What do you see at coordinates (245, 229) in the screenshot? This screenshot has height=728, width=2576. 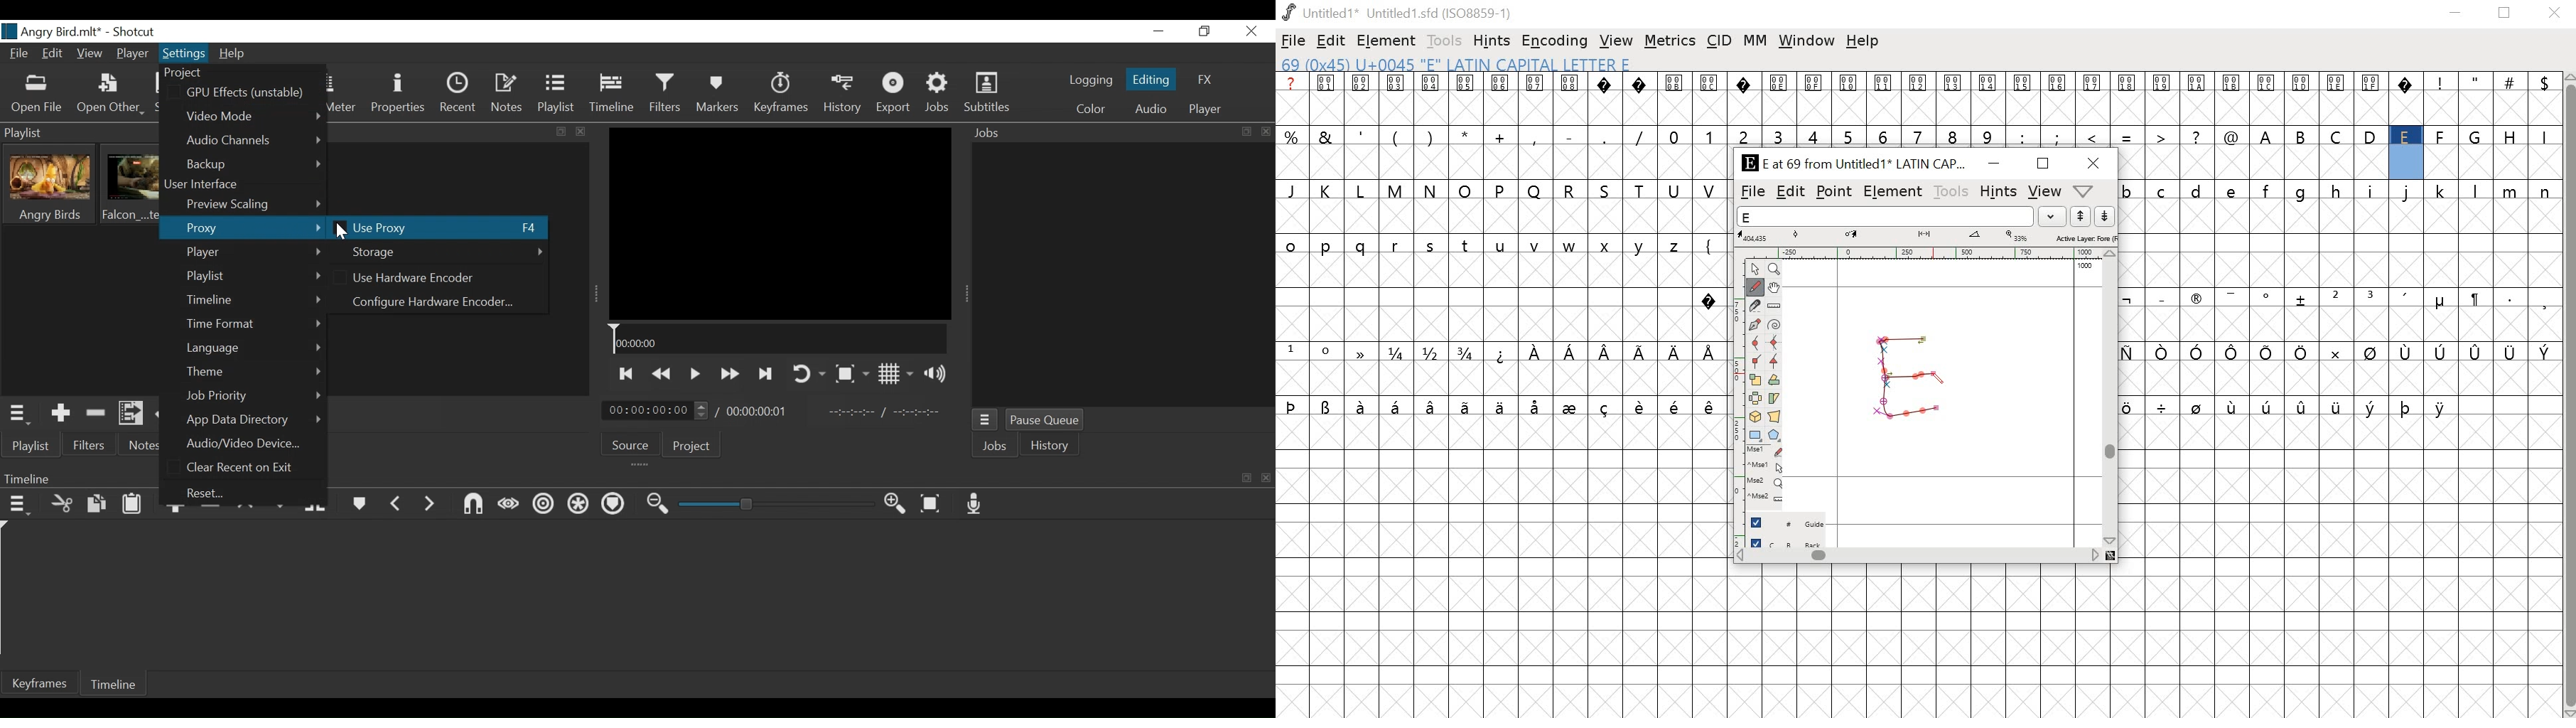 I see `Proxy` at bounding box center [245, 229].